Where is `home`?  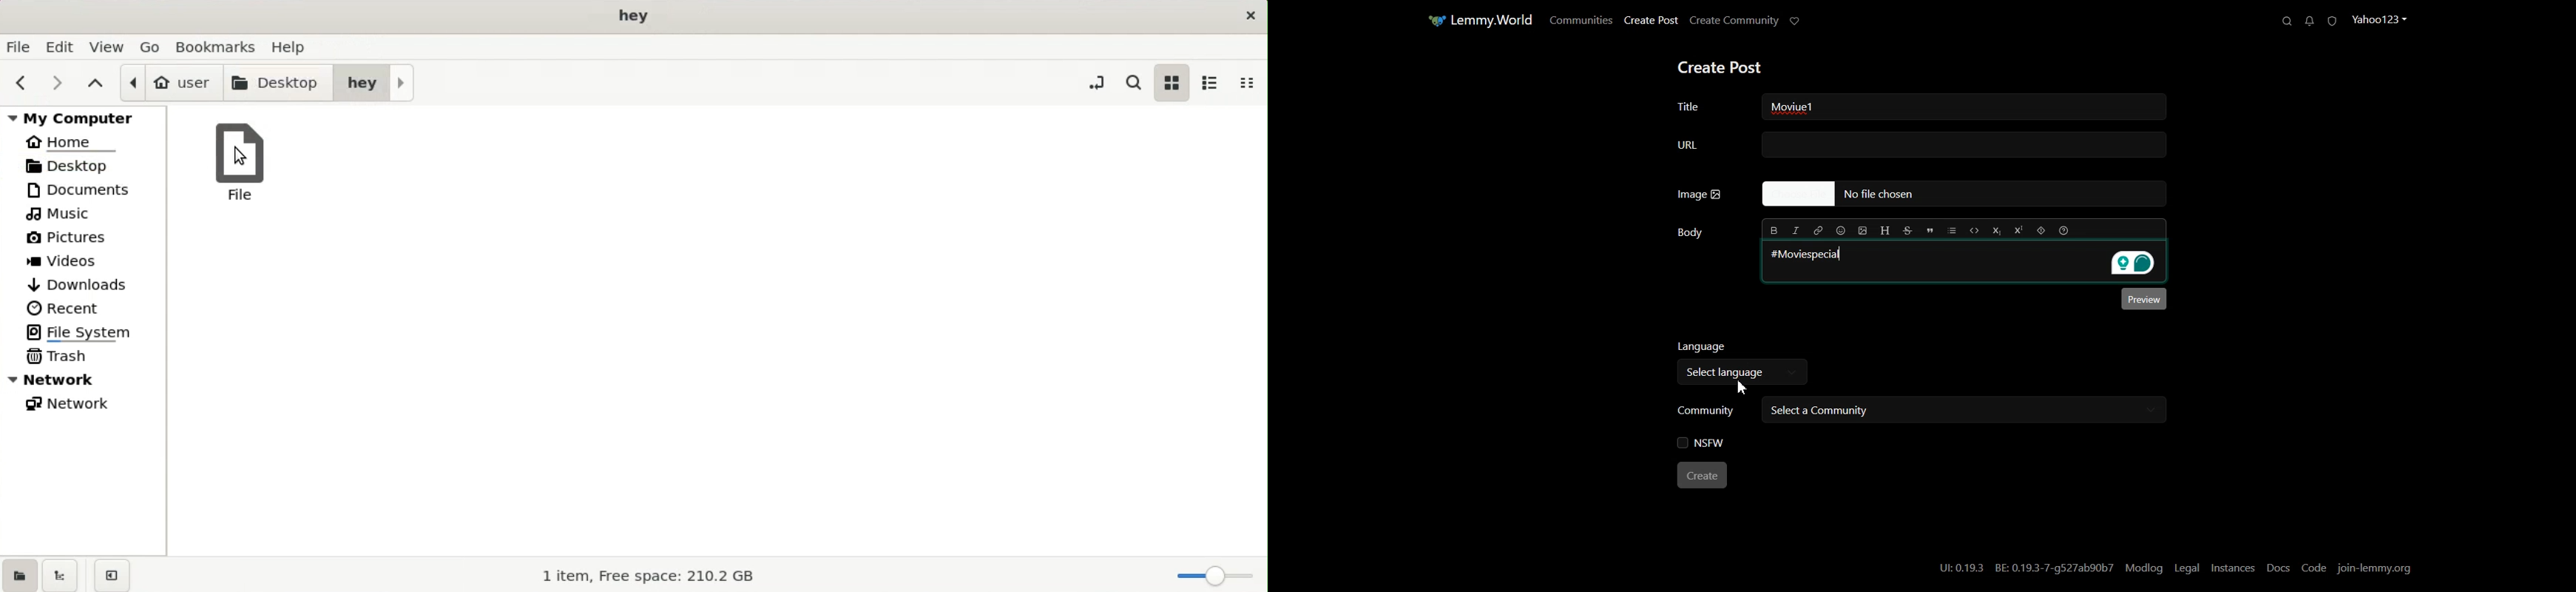 home is located at coordinates (74, 141).